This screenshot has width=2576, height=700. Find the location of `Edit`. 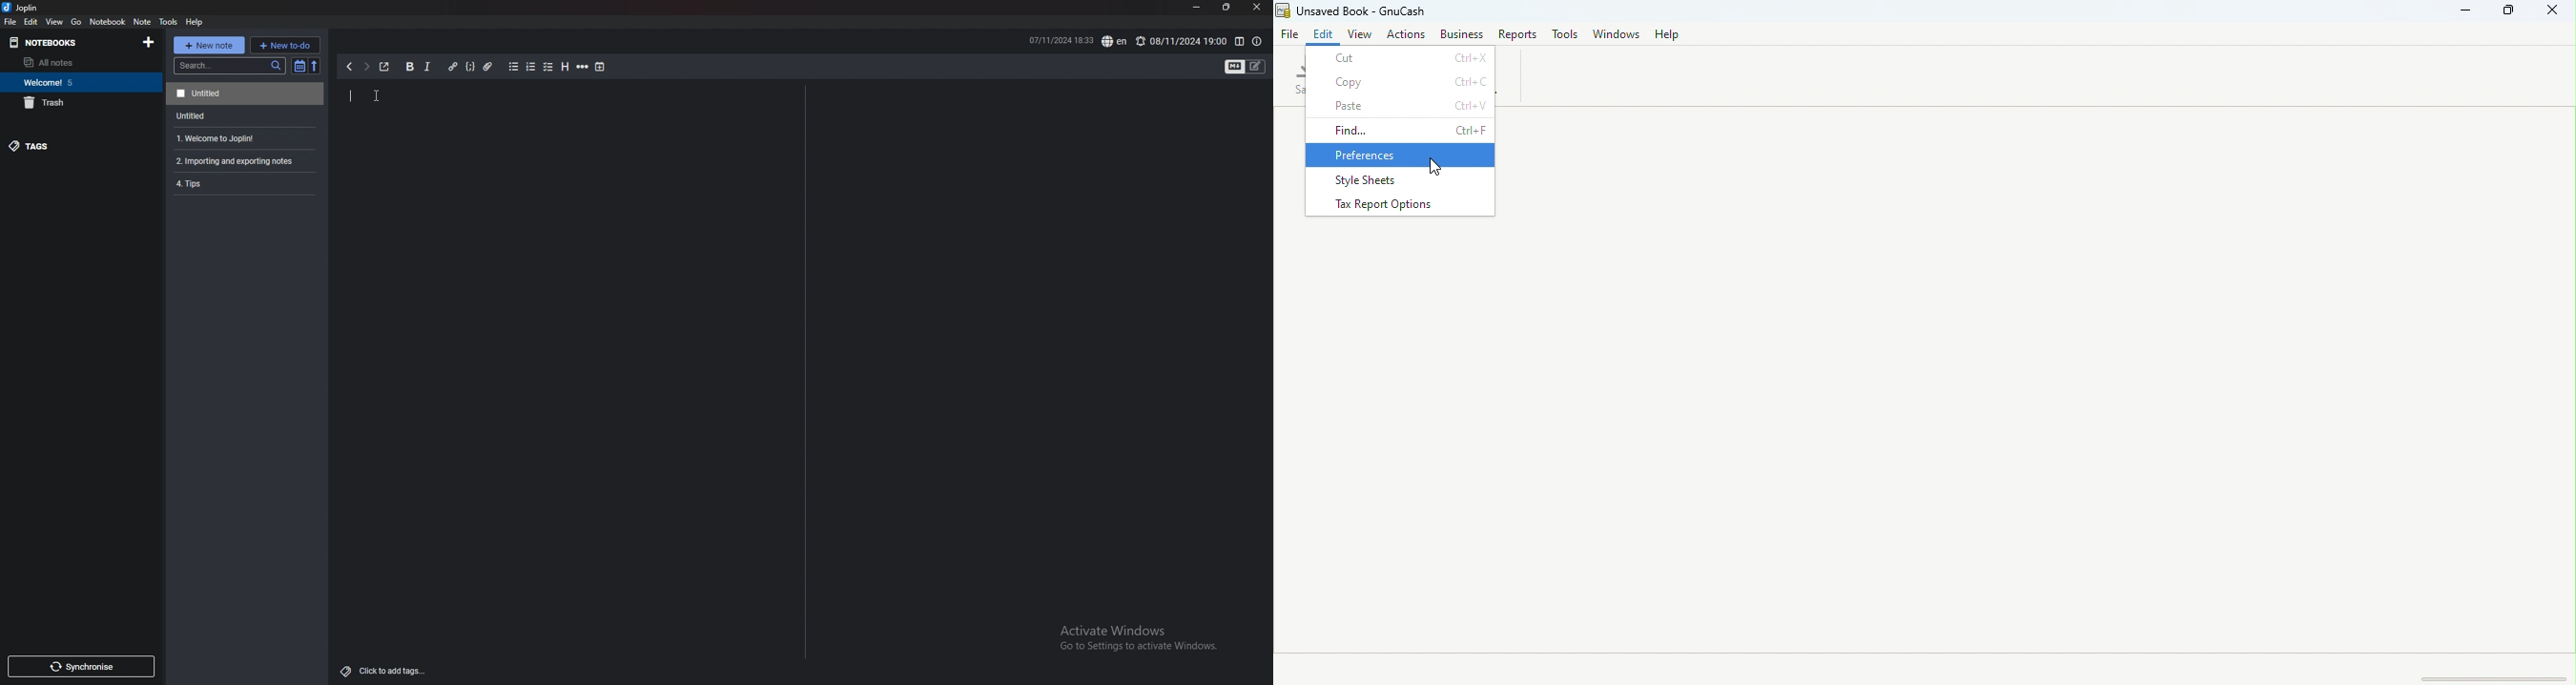

Edit is located at coordinates (1324, 35).